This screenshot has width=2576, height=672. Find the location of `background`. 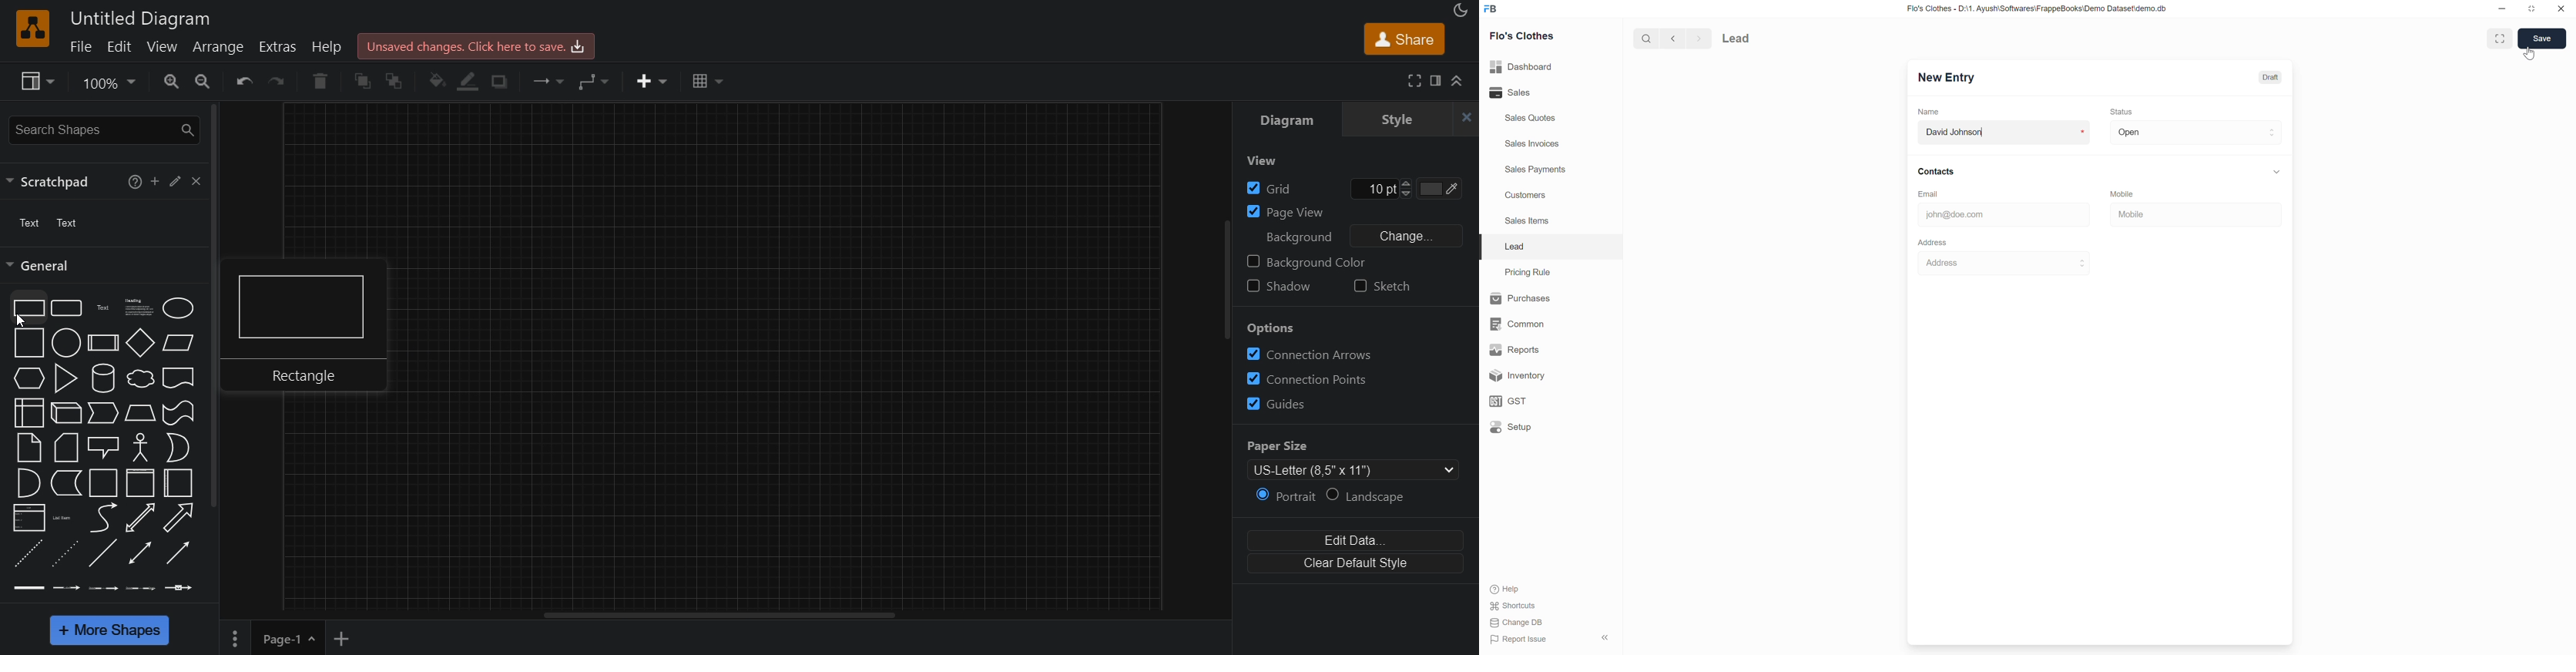

background is located at coordinates (1296, 237).